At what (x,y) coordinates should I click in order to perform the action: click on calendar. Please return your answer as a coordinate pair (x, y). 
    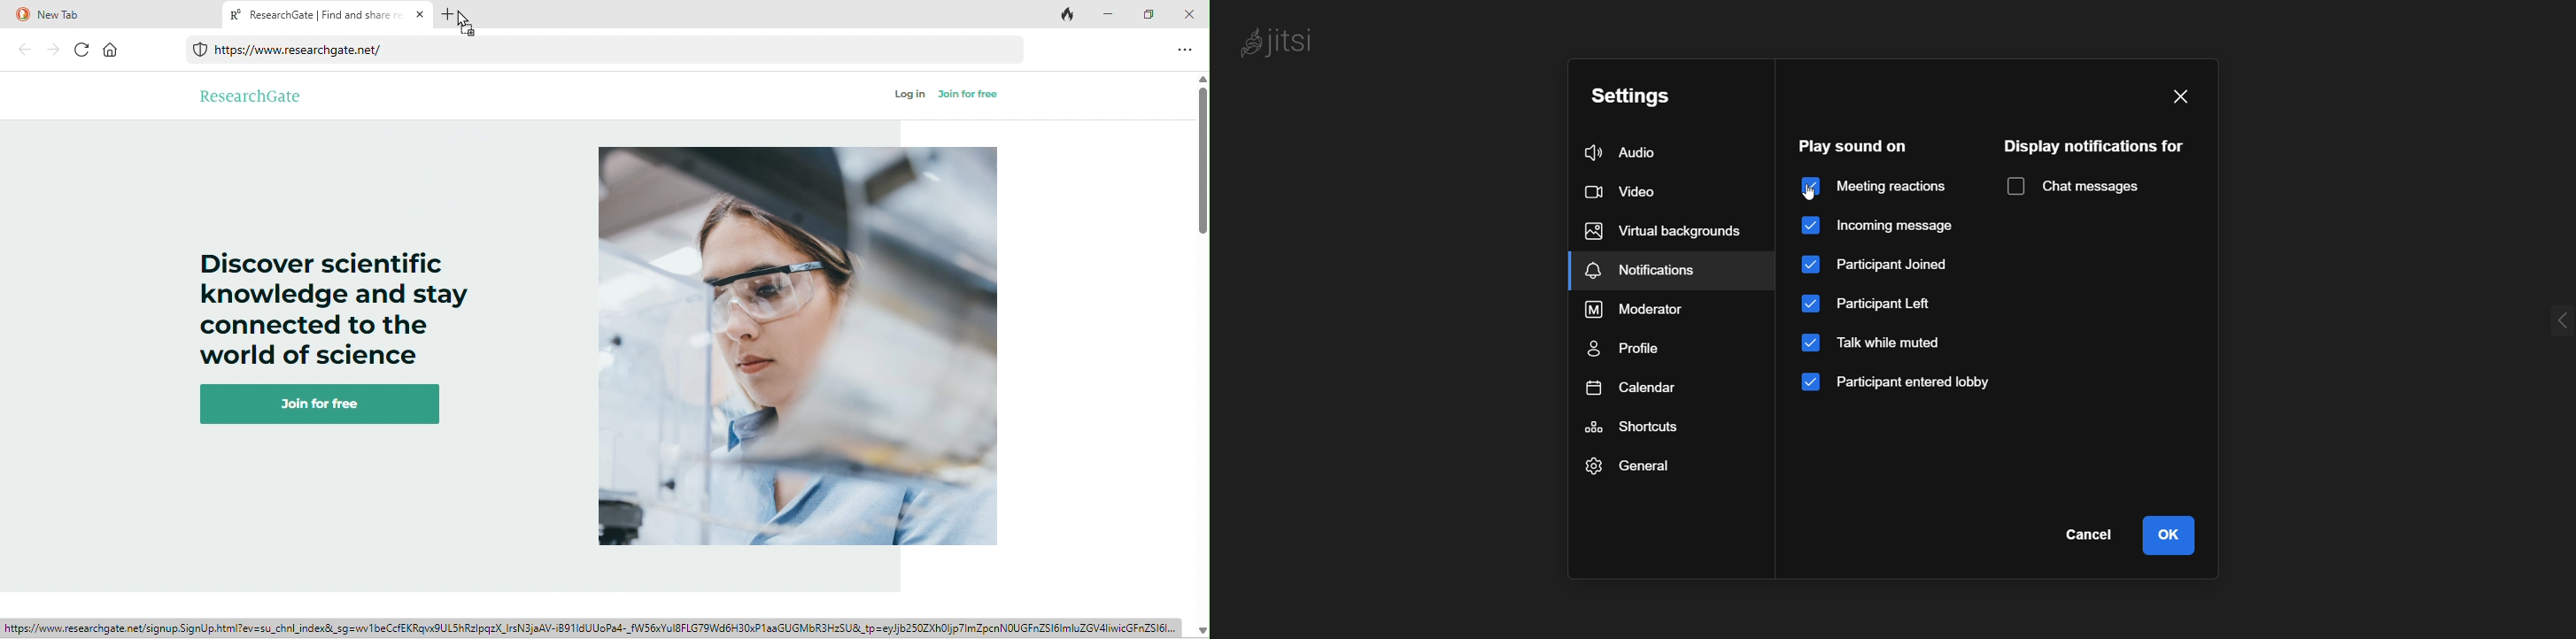
    Looking at the image, I should click on (1638, 389).